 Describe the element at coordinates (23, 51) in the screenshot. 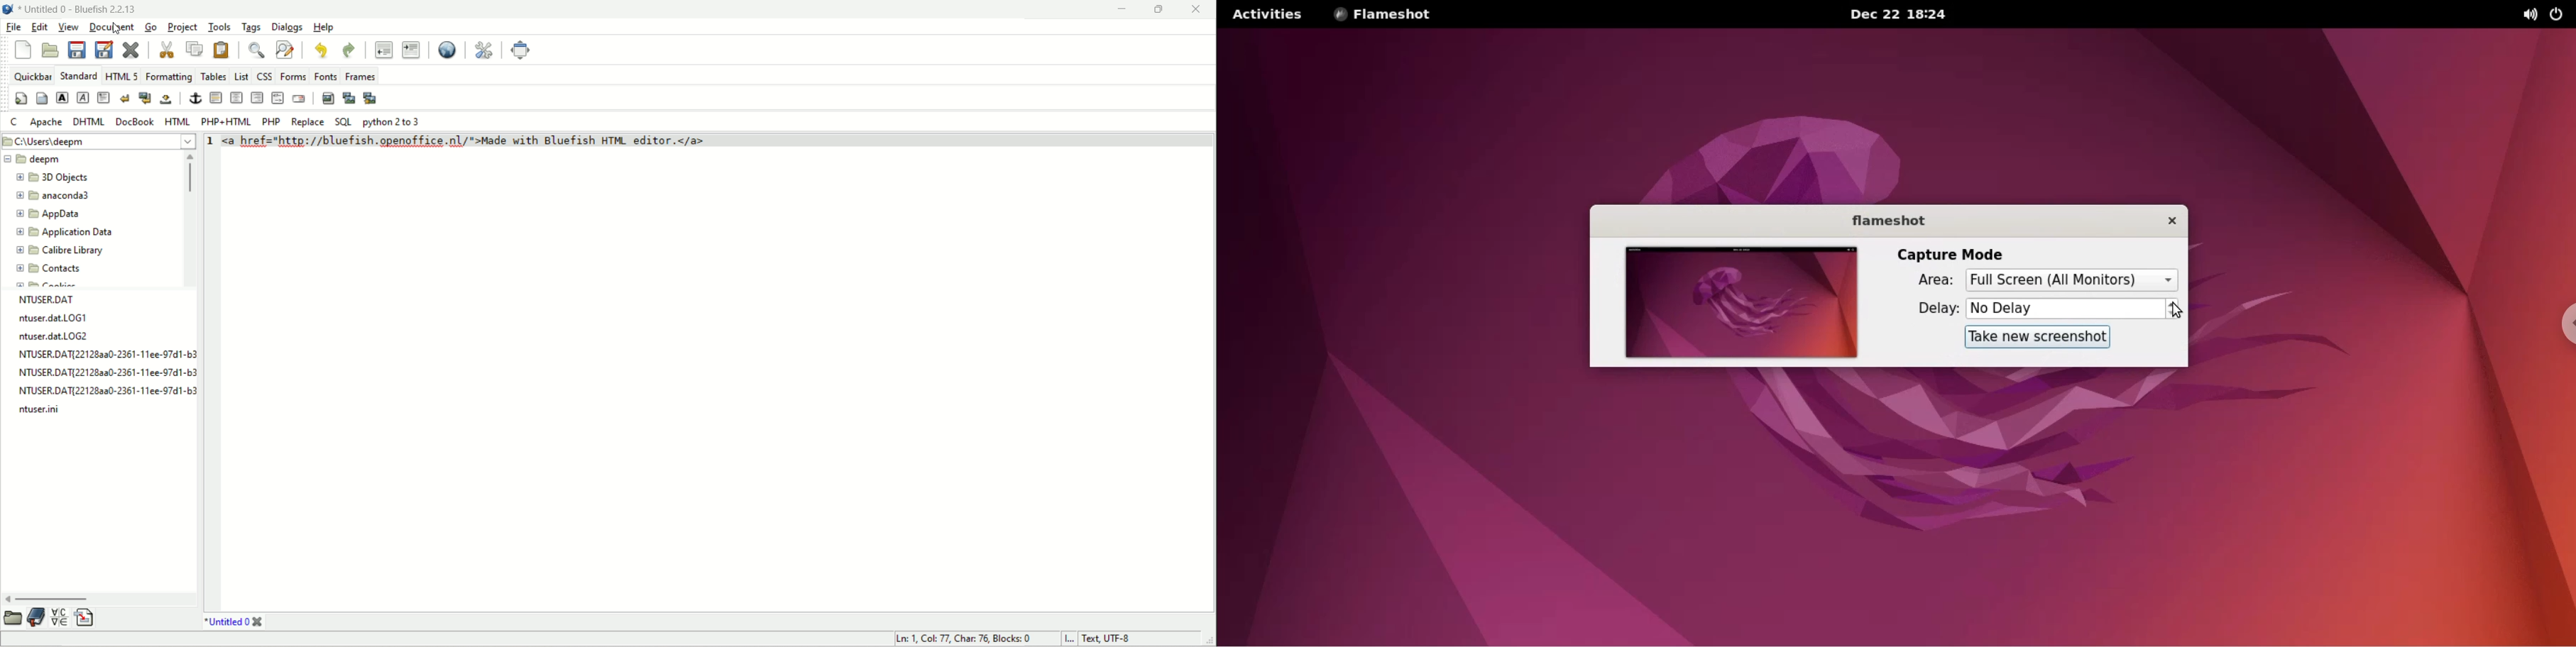

I see `new` at that location.